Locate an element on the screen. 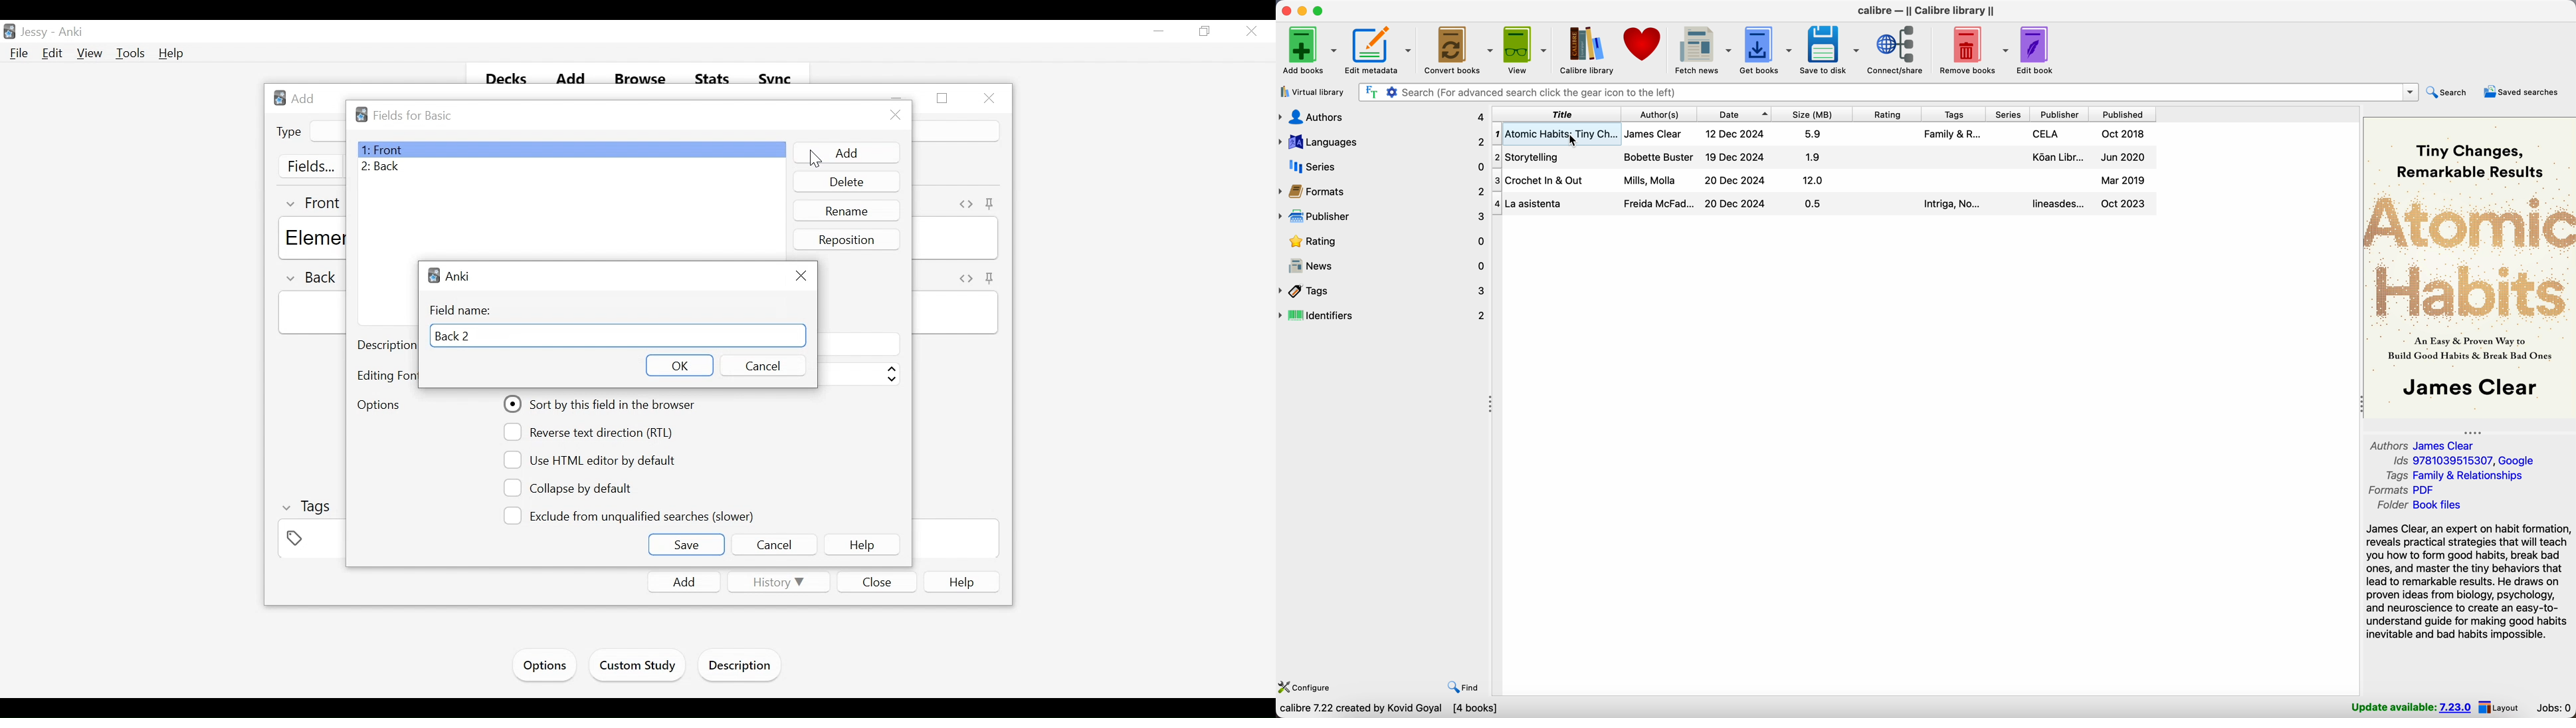 This screenshot has height=728, width=2576. Delete is located at coordinates (846, 181).